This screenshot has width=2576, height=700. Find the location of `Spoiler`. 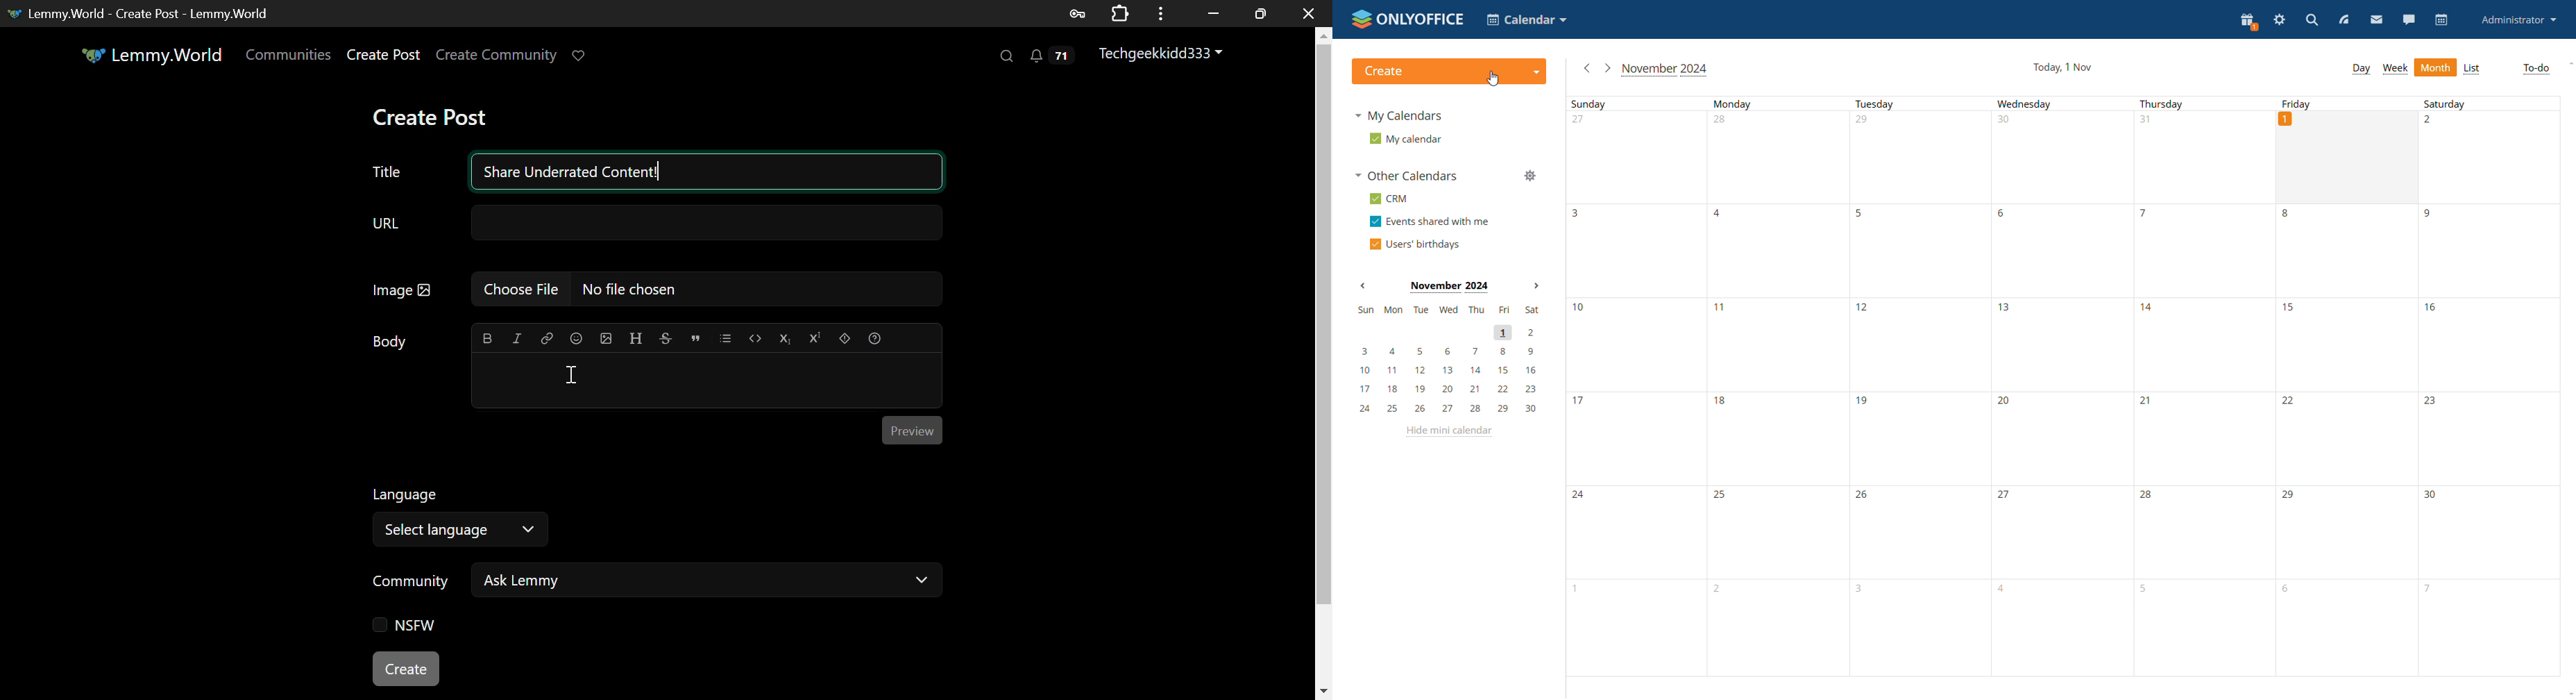

Spoiler is located at coordinates (845, 339).